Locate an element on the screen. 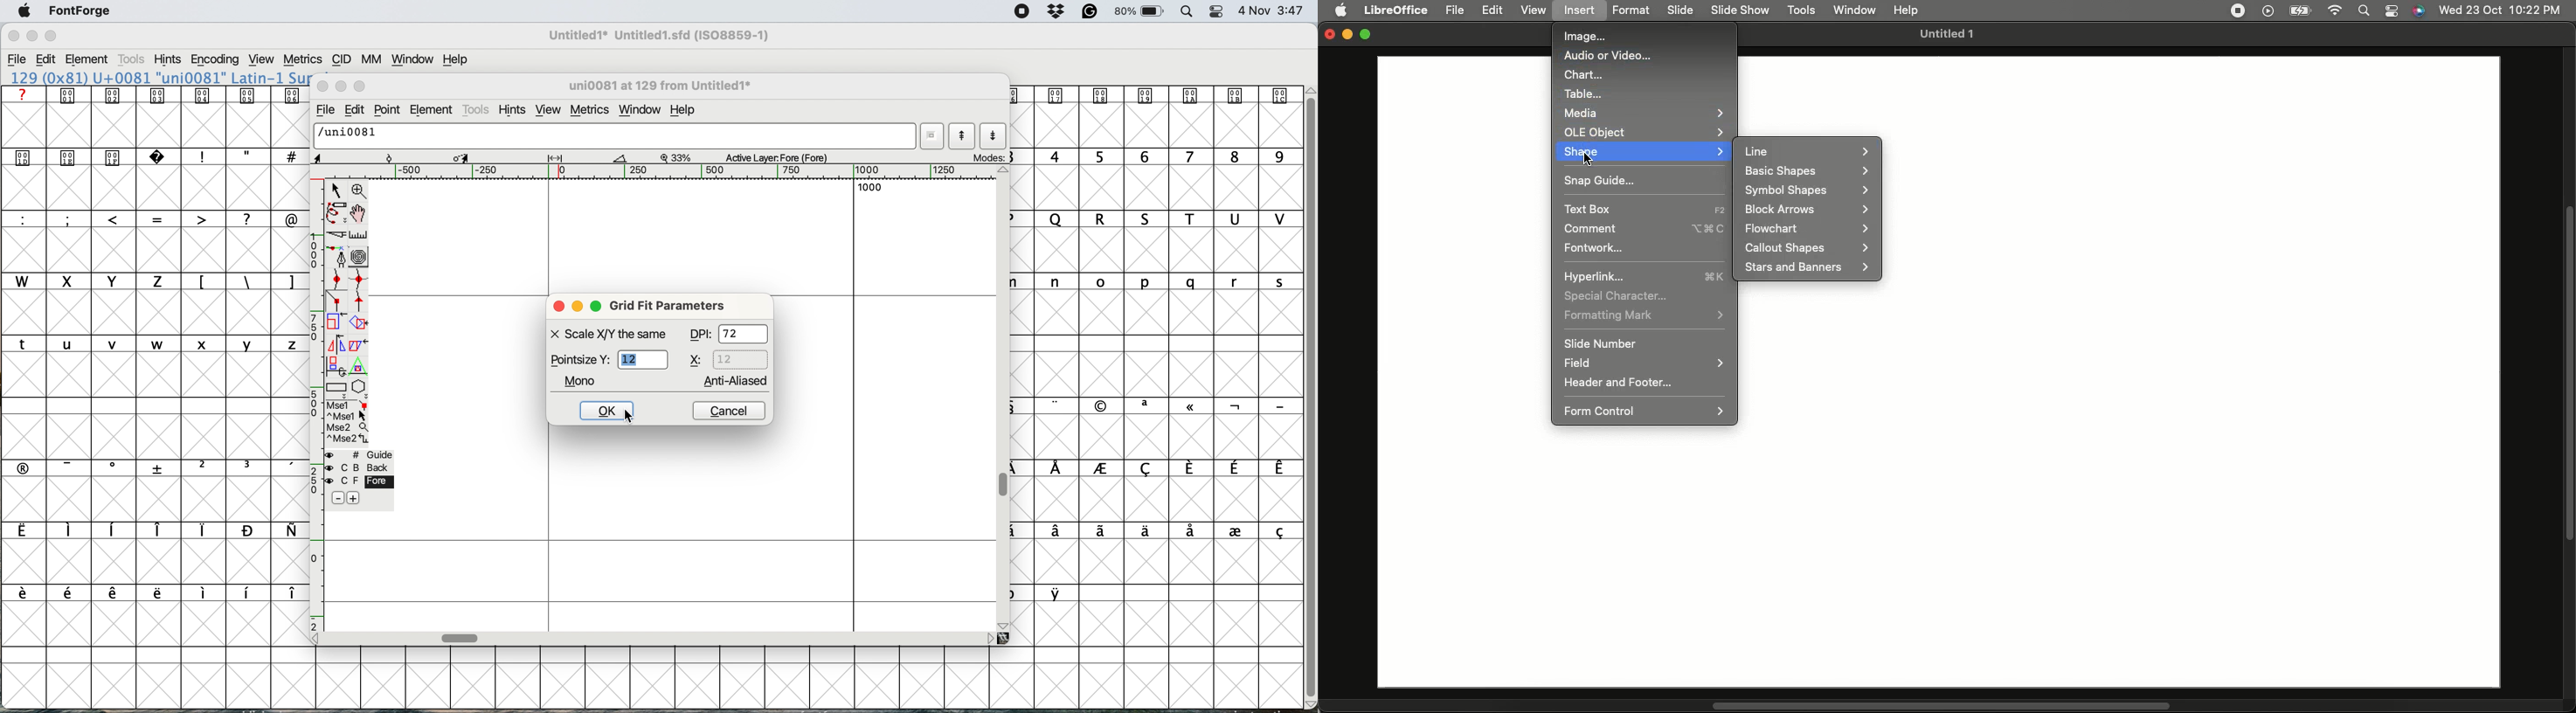 The width and height of the screenshot is (2576, 728). Stars and banners is located at coordinates (1804, 267).